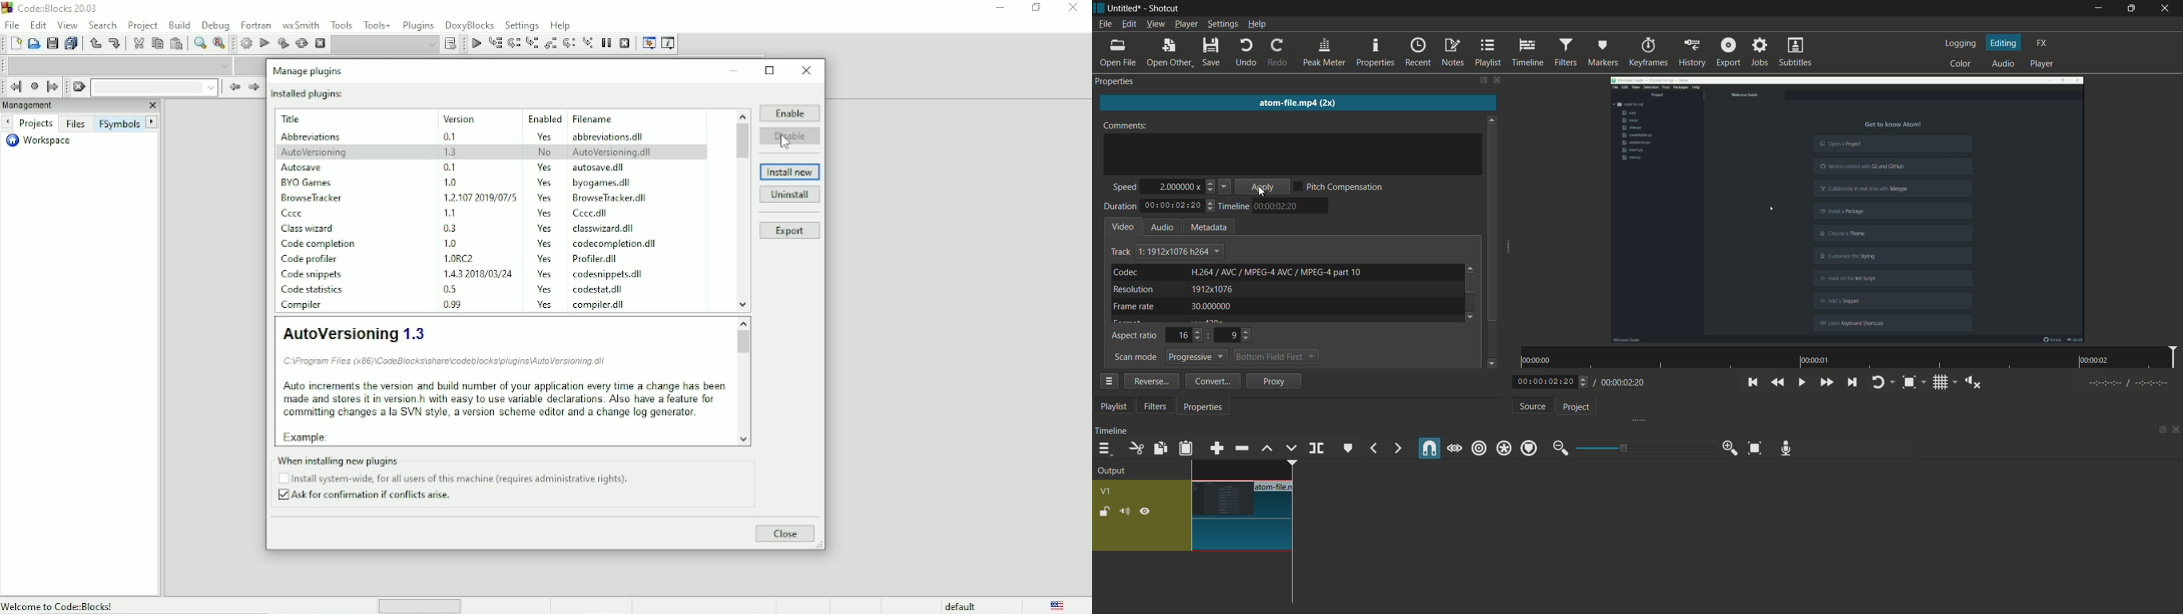 The width and height of the screenshot is (2184, 616). I want to click on Cccc.dll, so click(593, 214).